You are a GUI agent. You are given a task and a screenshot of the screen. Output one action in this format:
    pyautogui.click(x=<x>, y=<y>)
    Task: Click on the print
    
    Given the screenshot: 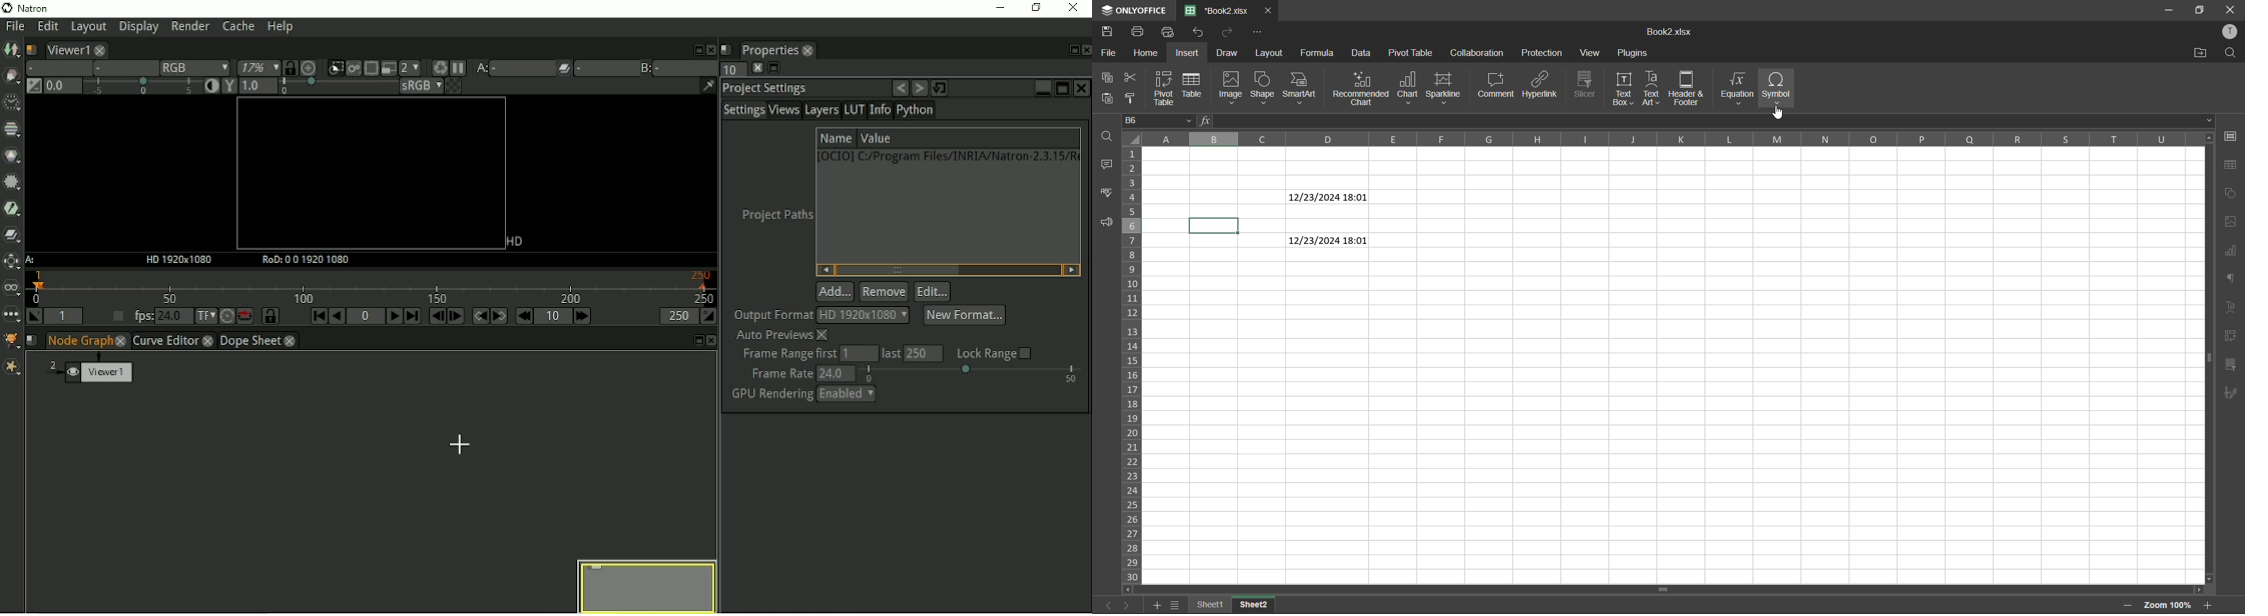 What is the action you would take?
    pyautogui.click(x=1138, y=34)
    